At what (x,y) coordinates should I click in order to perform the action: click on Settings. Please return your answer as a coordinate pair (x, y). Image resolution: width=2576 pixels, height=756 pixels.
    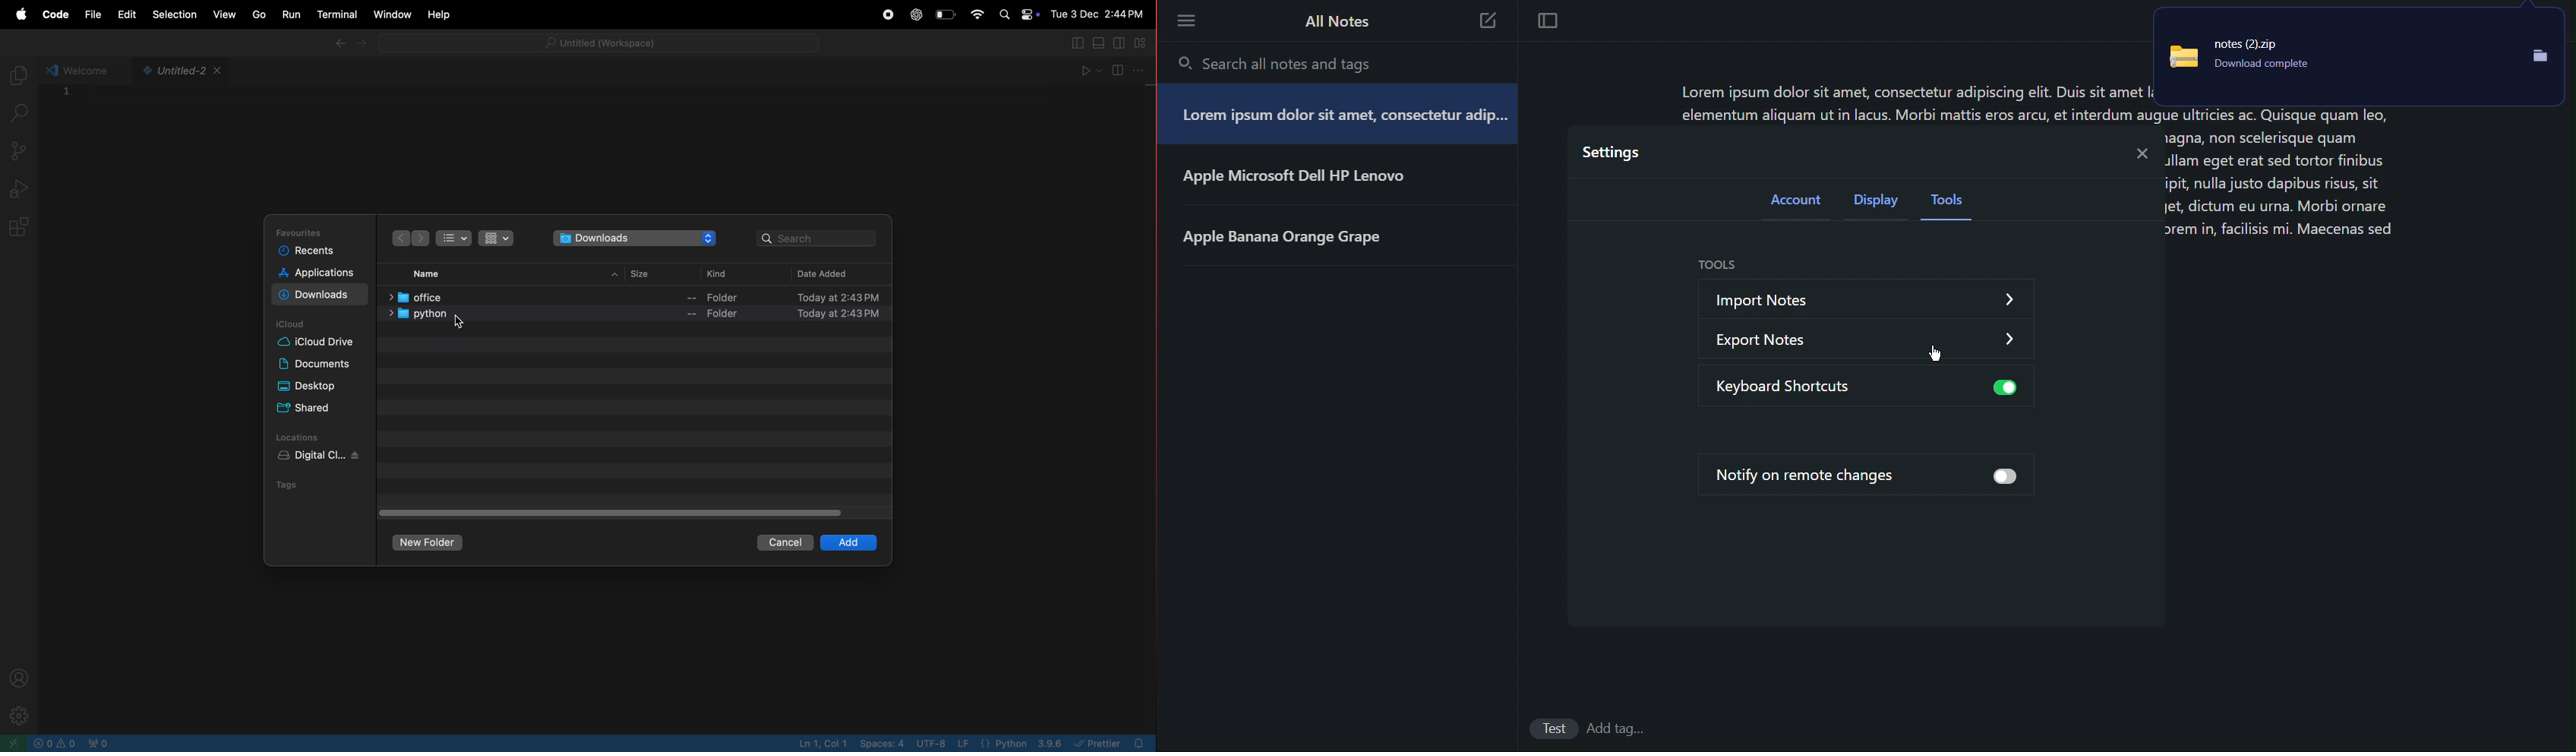
    Looking at the image, I should click on (1609, 152).